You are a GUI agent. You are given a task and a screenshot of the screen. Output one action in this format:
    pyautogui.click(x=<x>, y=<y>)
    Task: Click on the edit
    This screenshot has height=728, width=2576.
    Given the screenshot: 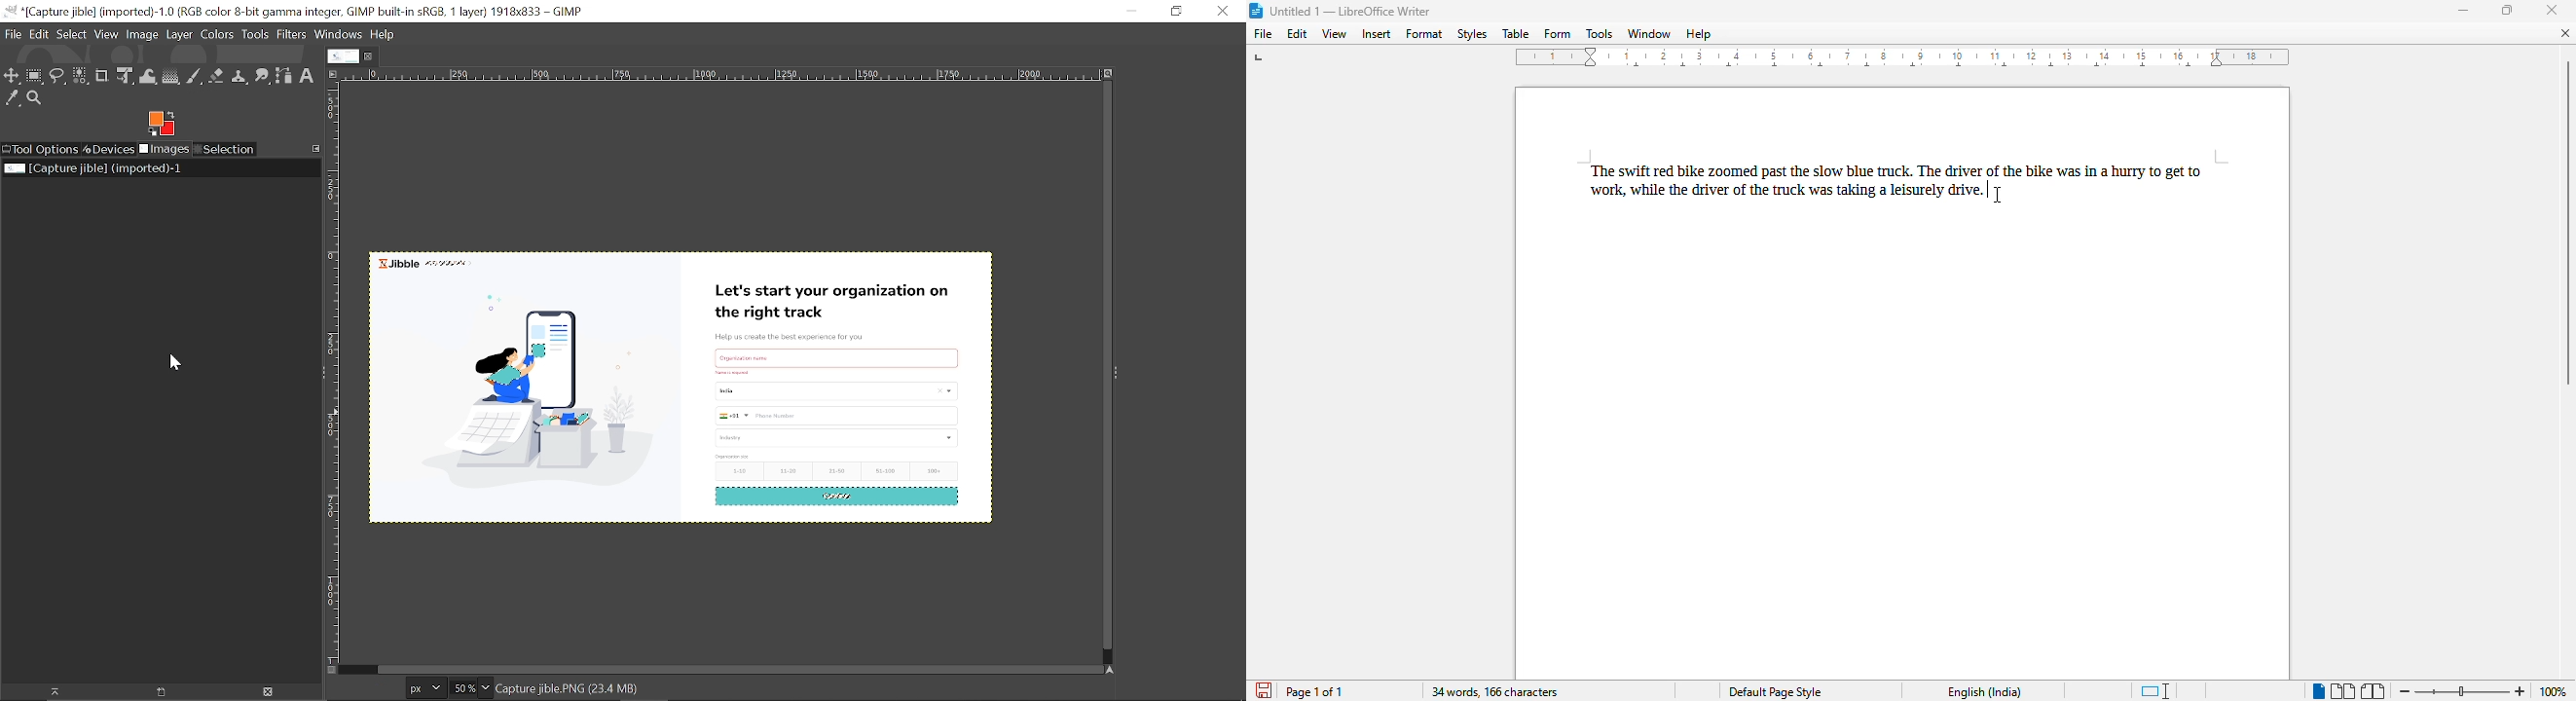 What is the action you would take?
    pyautogui.click(x=1298, y=33)
    